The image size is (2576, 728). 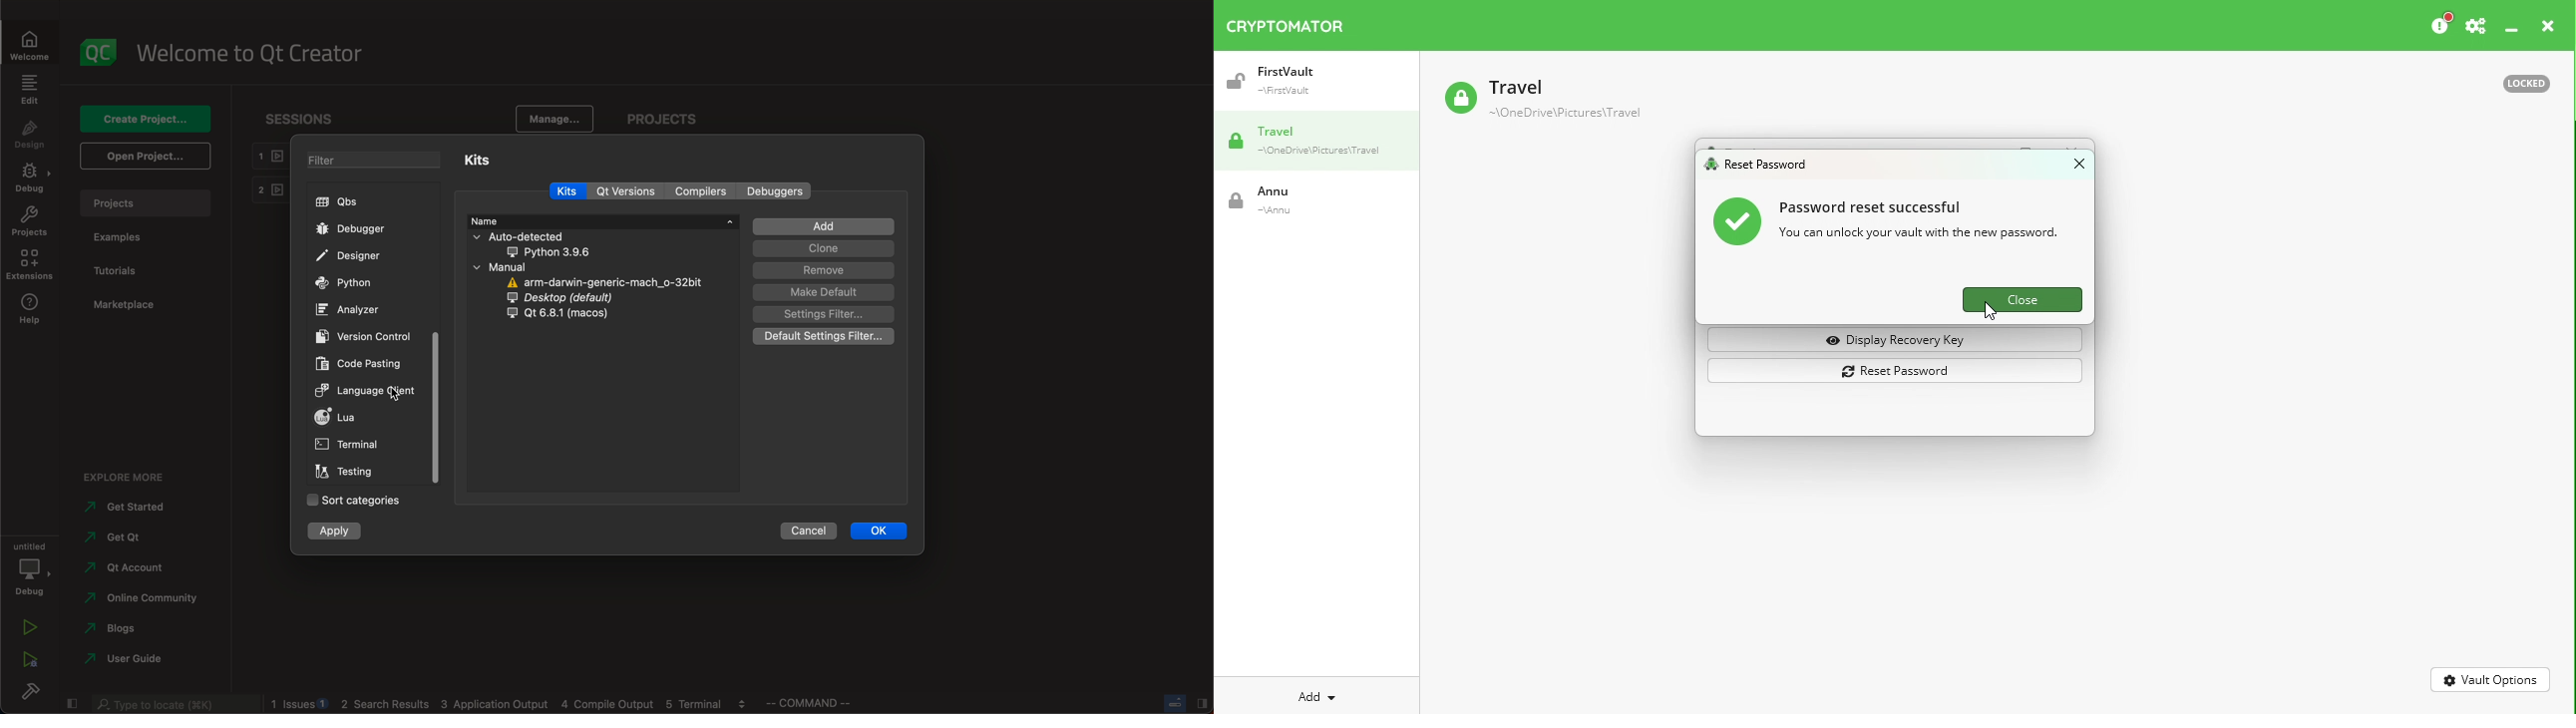 What do you see at coordinates (824, 226) in the screenshot?
I see `add` at bounding box center [824, 226].